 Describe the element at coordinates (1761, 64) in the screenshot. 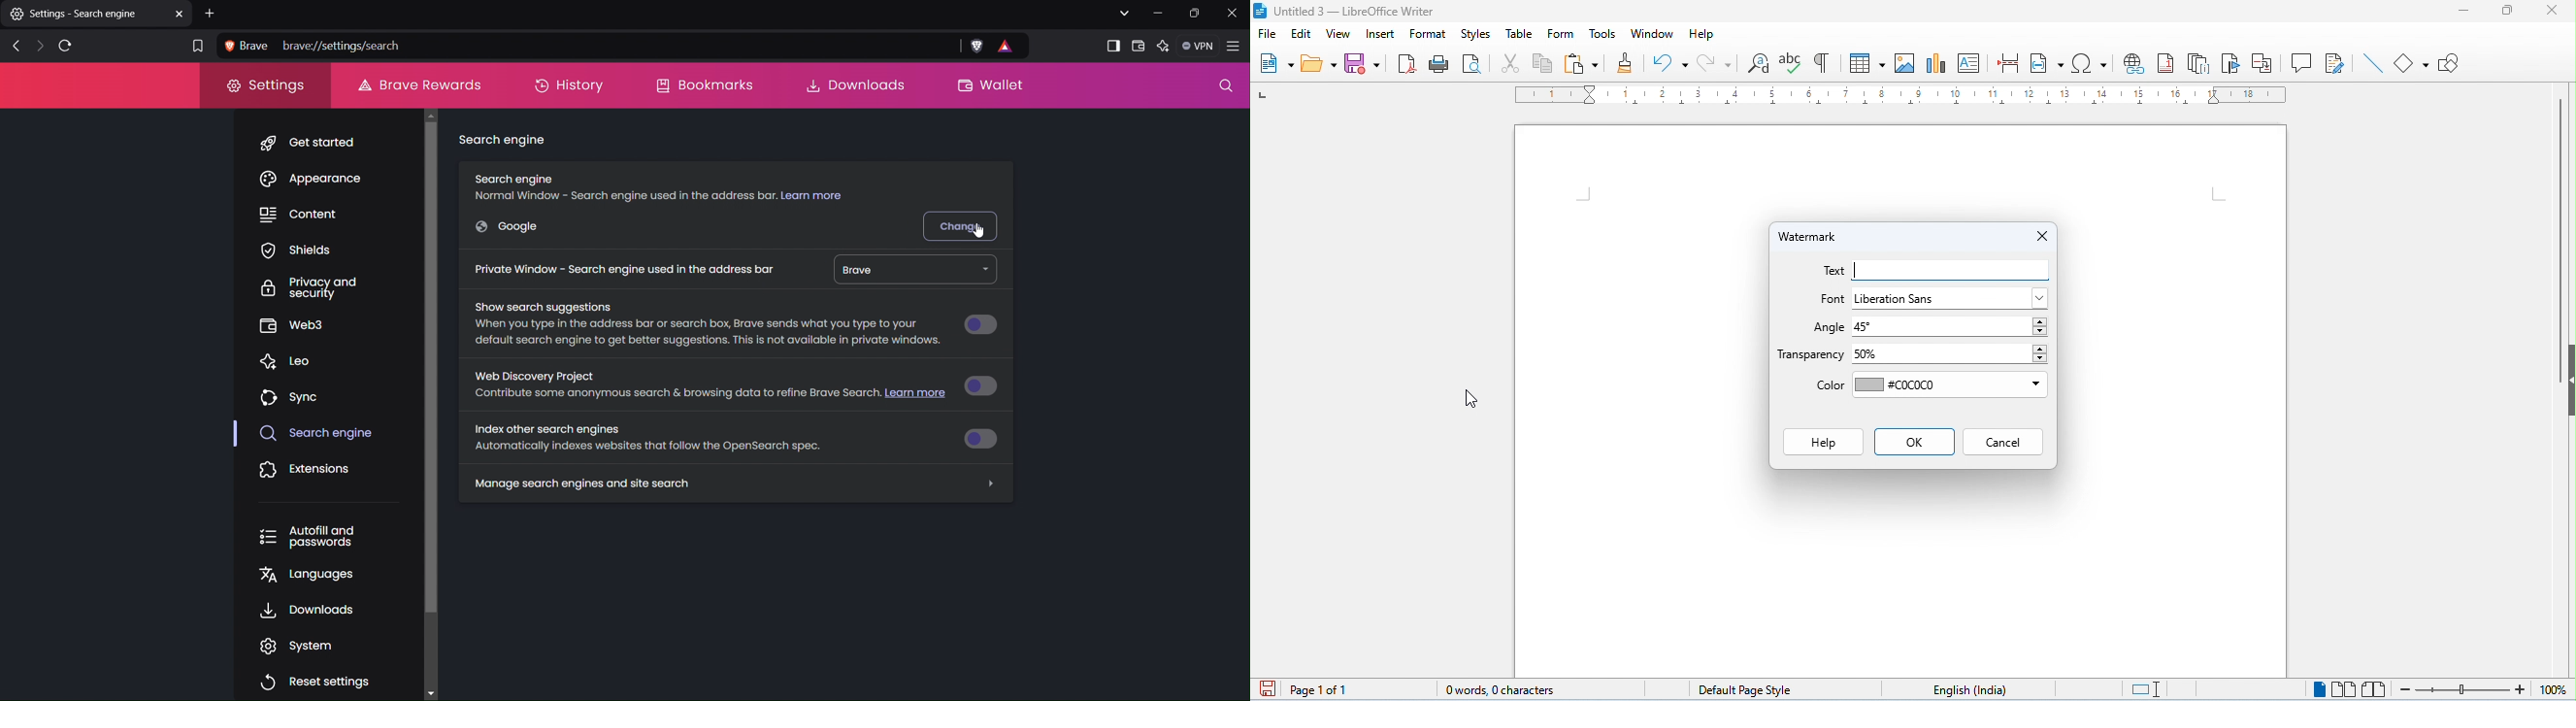

I see `find and replace` at that location.